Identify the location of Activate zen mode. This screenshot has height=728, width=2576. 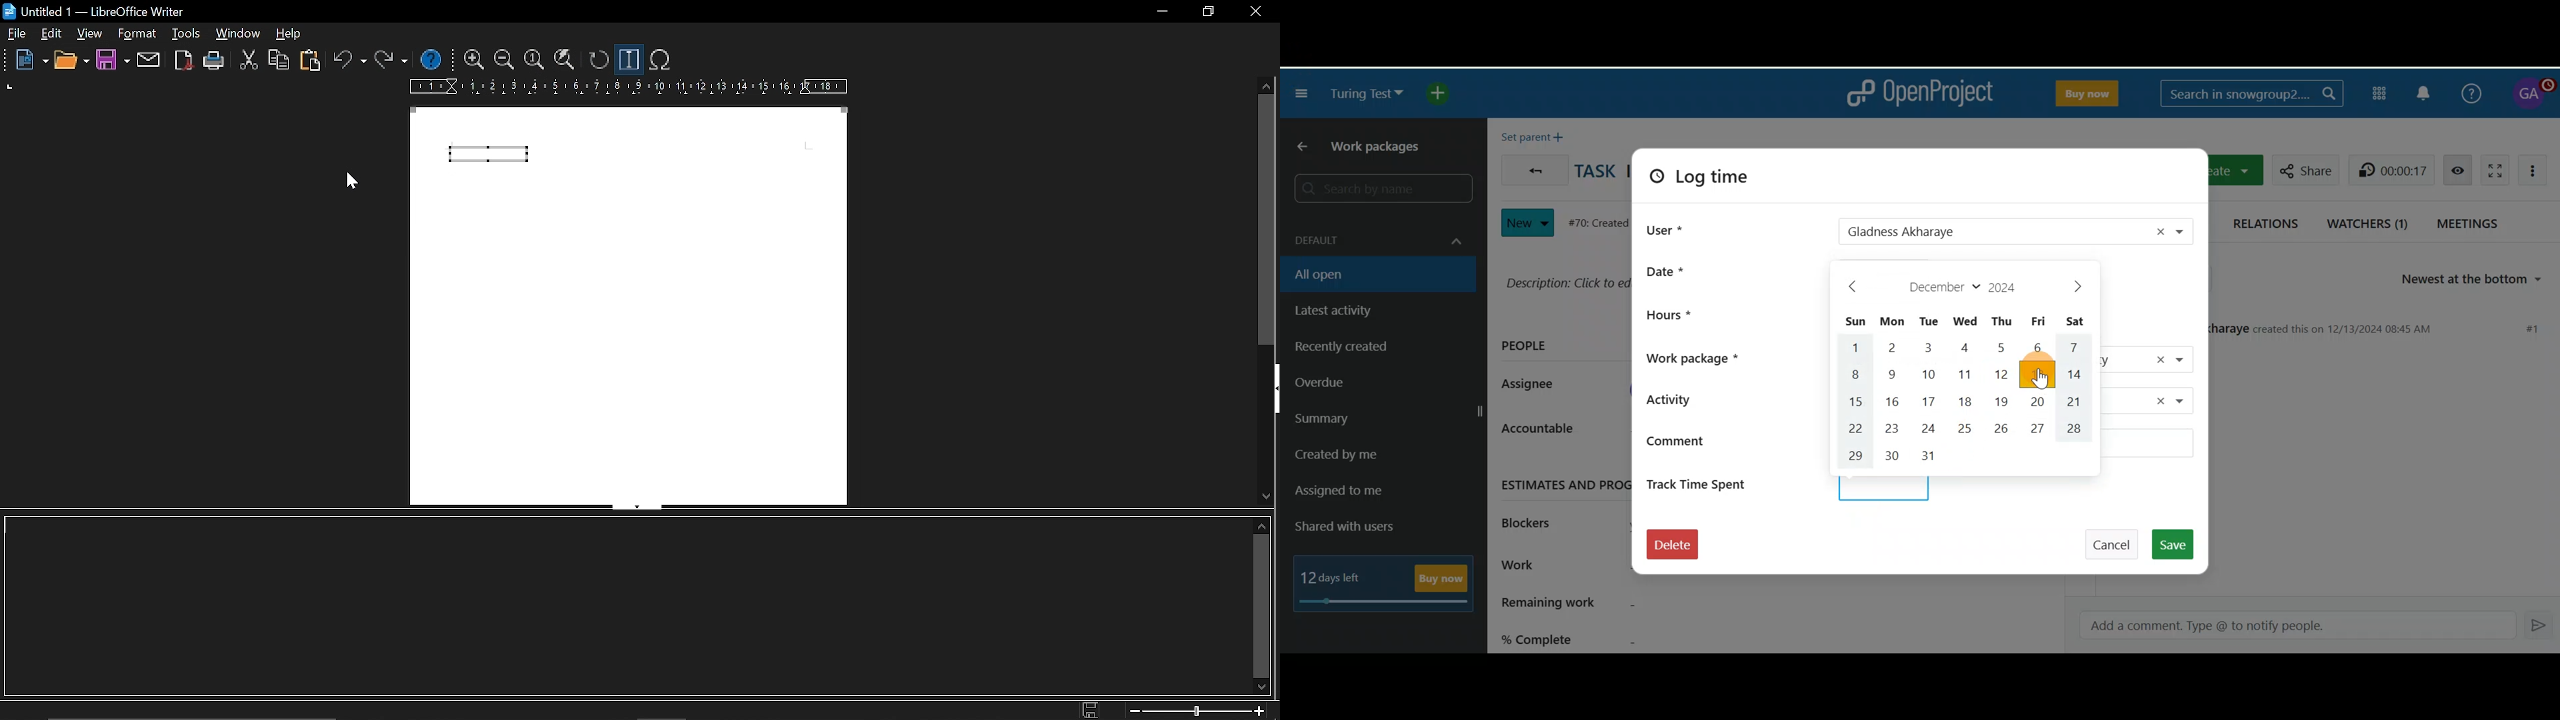
(2491, 168).